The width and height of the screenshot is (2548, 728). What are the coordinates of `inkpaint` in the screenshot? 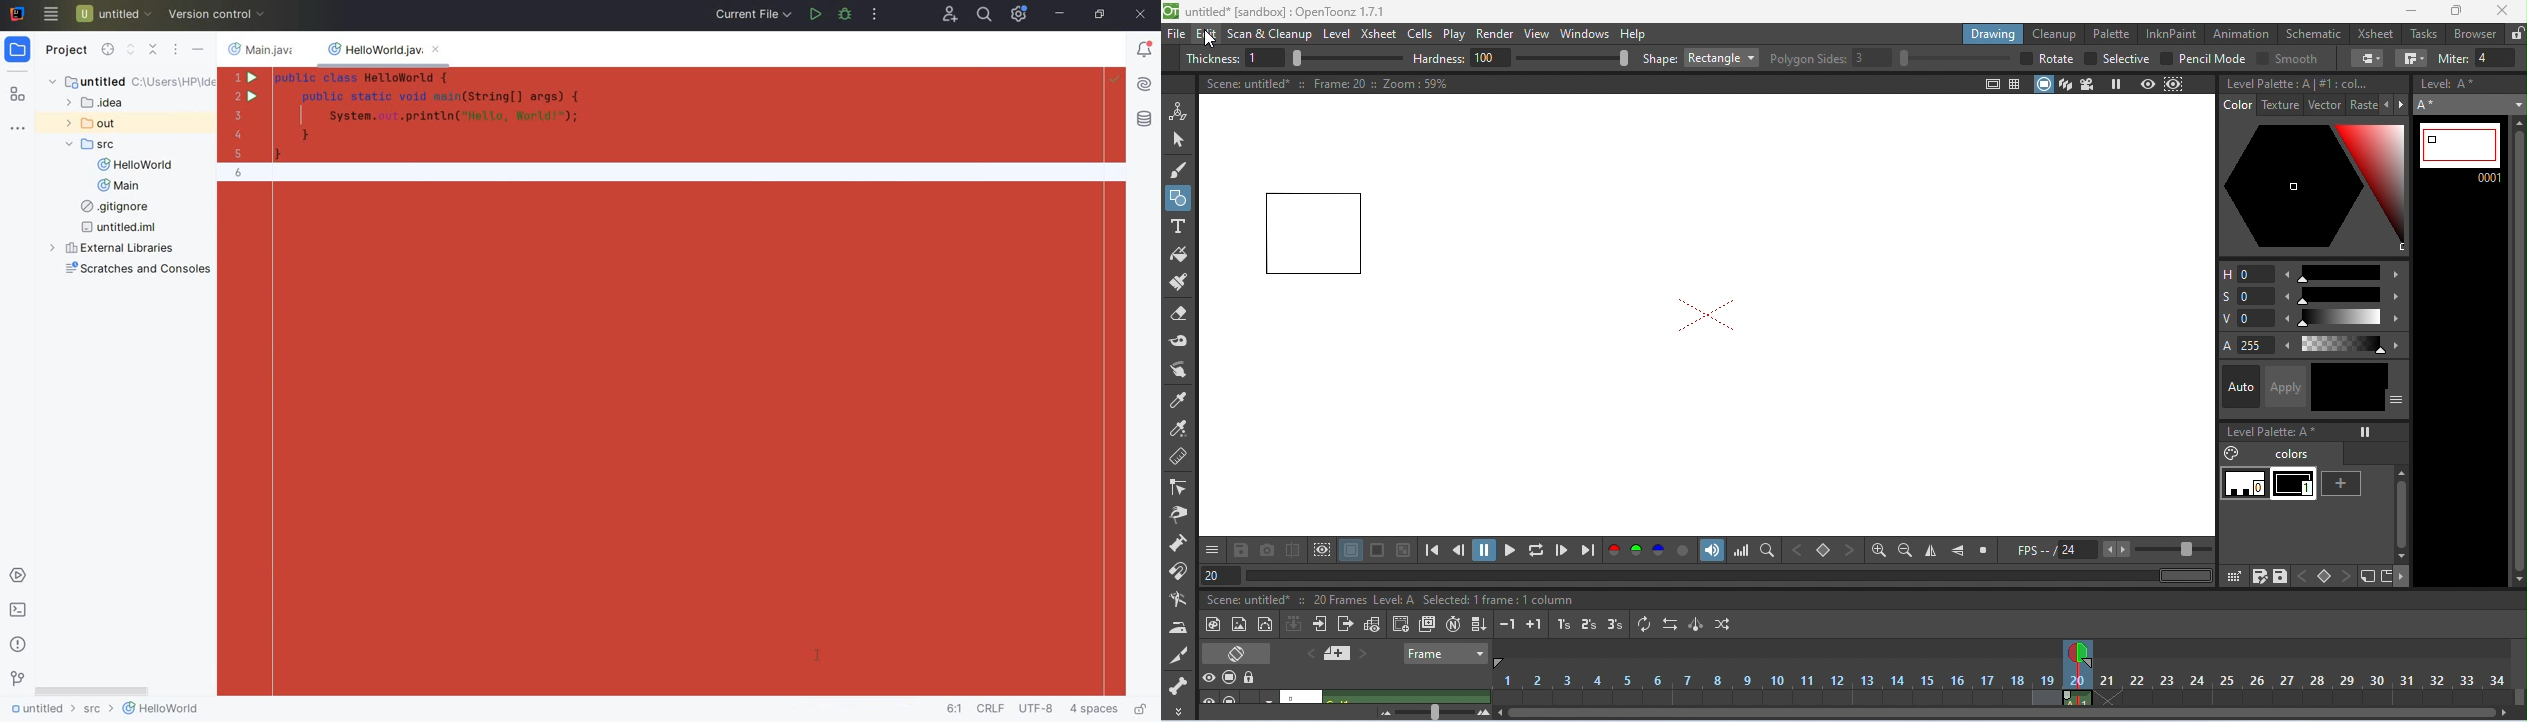 It's located at (2171, 33).